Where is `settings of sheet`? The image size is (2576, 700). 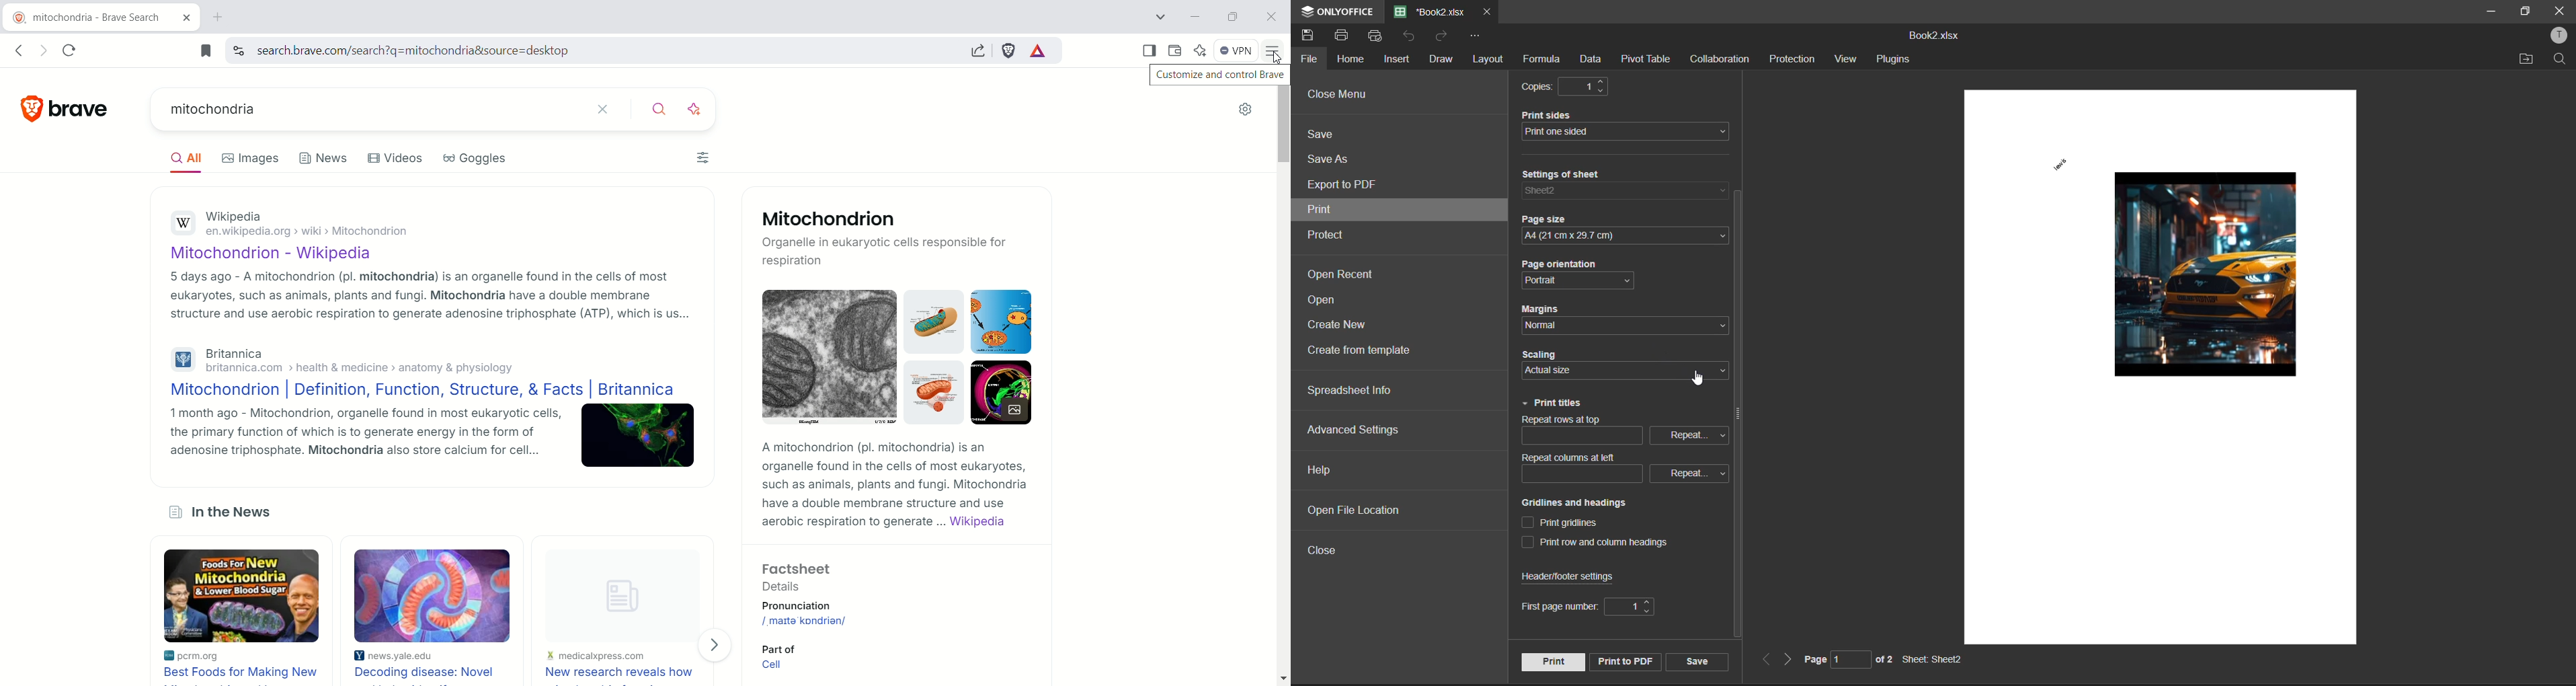
settings of sheet is located at coordinates (1574, 176).